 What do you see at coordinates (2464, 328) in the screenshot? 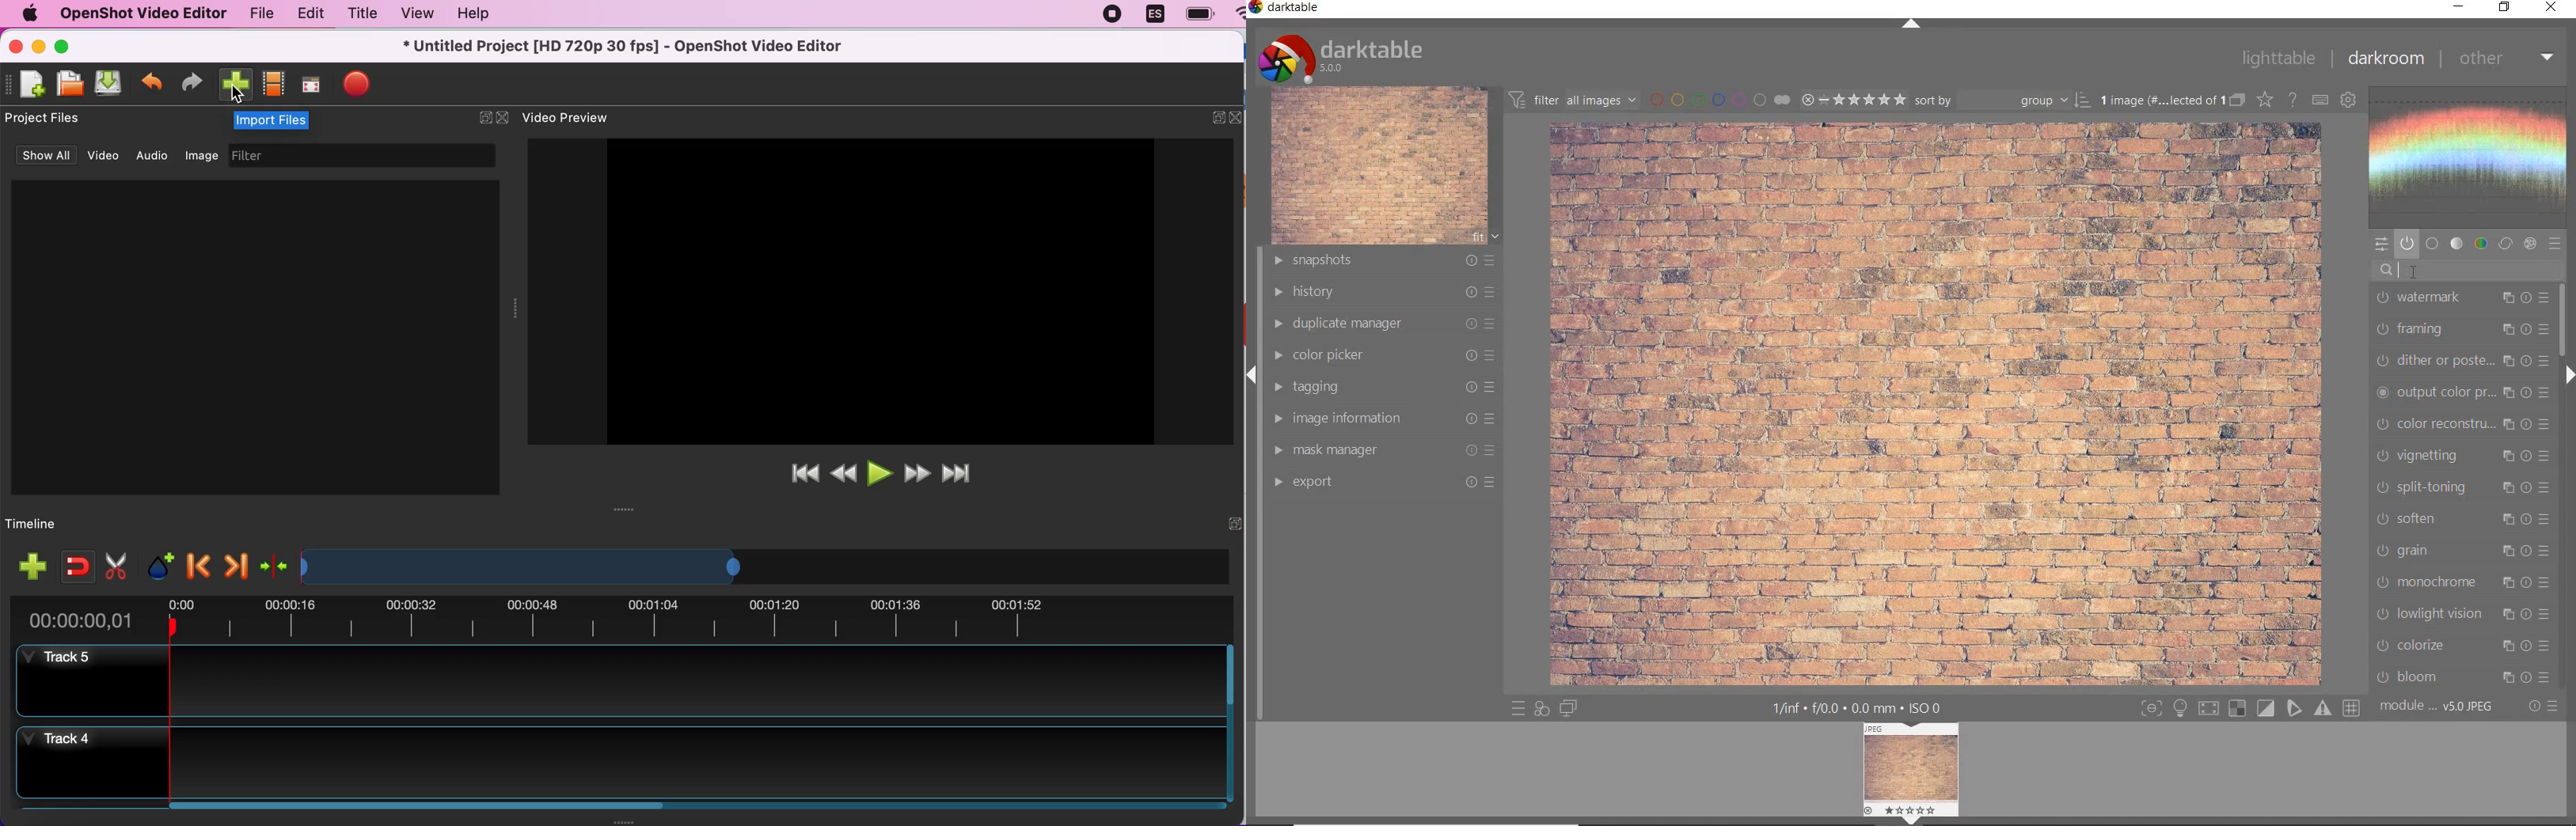
I see `framing` at bounding box center [2464, 328].